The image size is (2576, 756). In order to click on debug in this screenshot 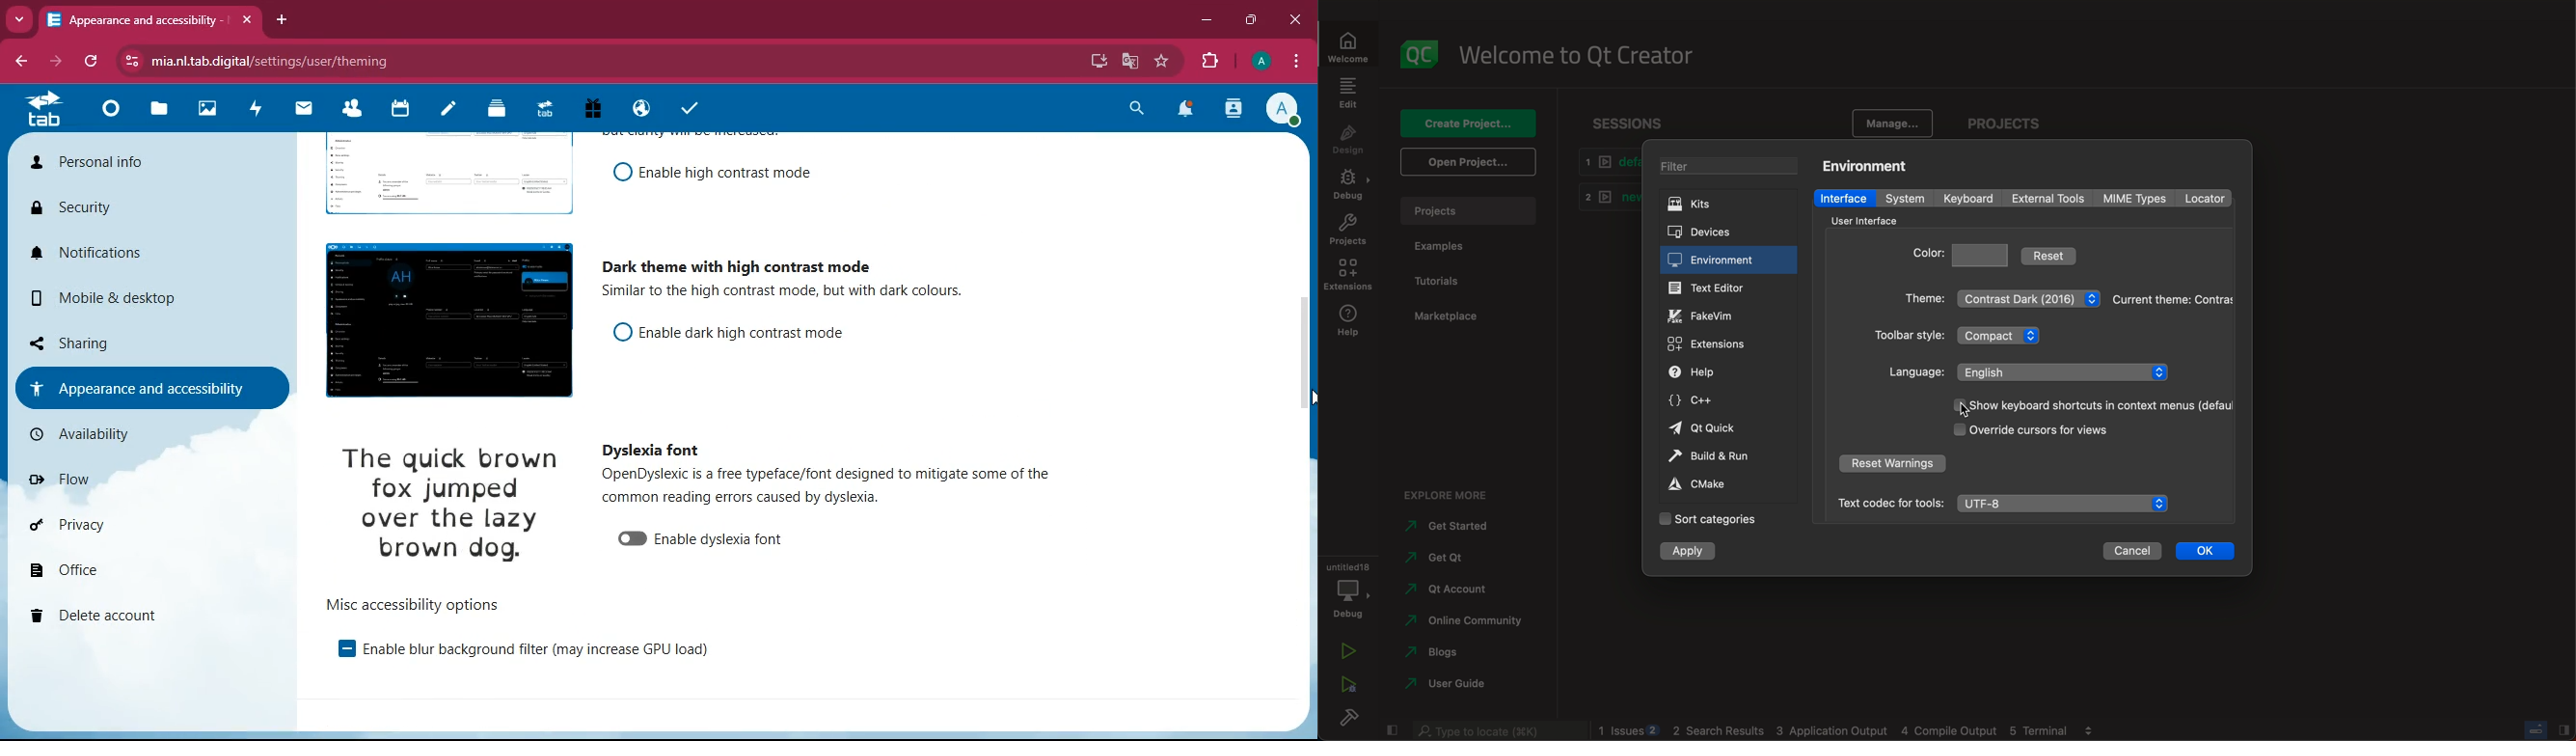, I will do `click(1347, 586)`.